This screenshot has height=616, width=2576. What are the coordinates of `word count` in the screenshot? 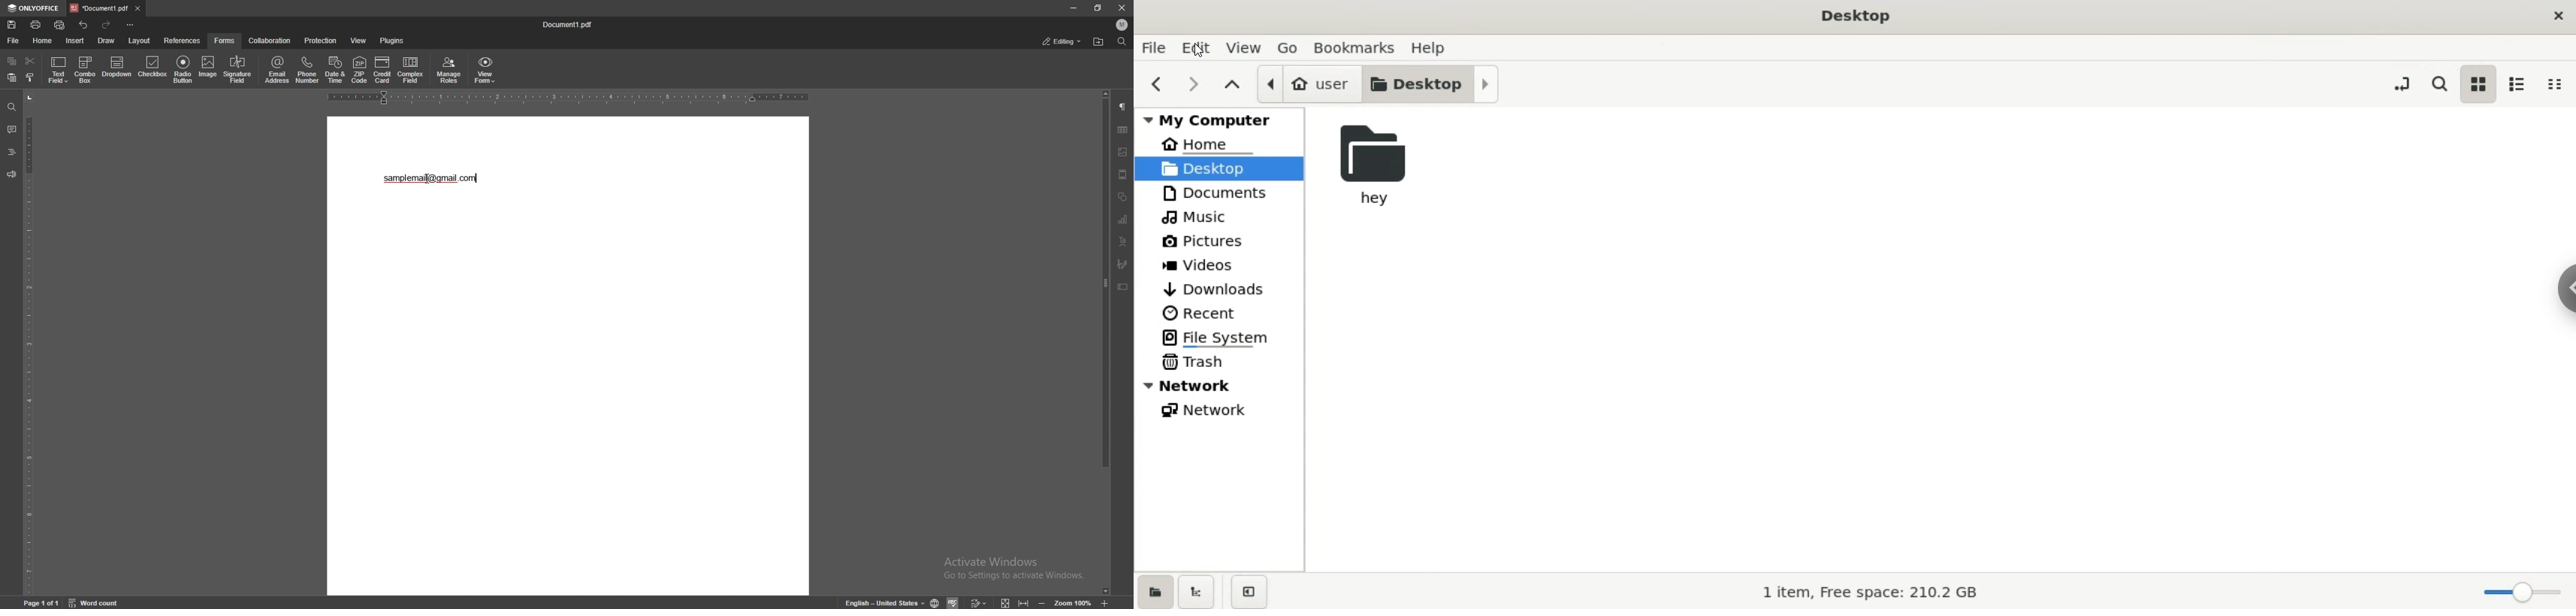 It's located at (94, 602).